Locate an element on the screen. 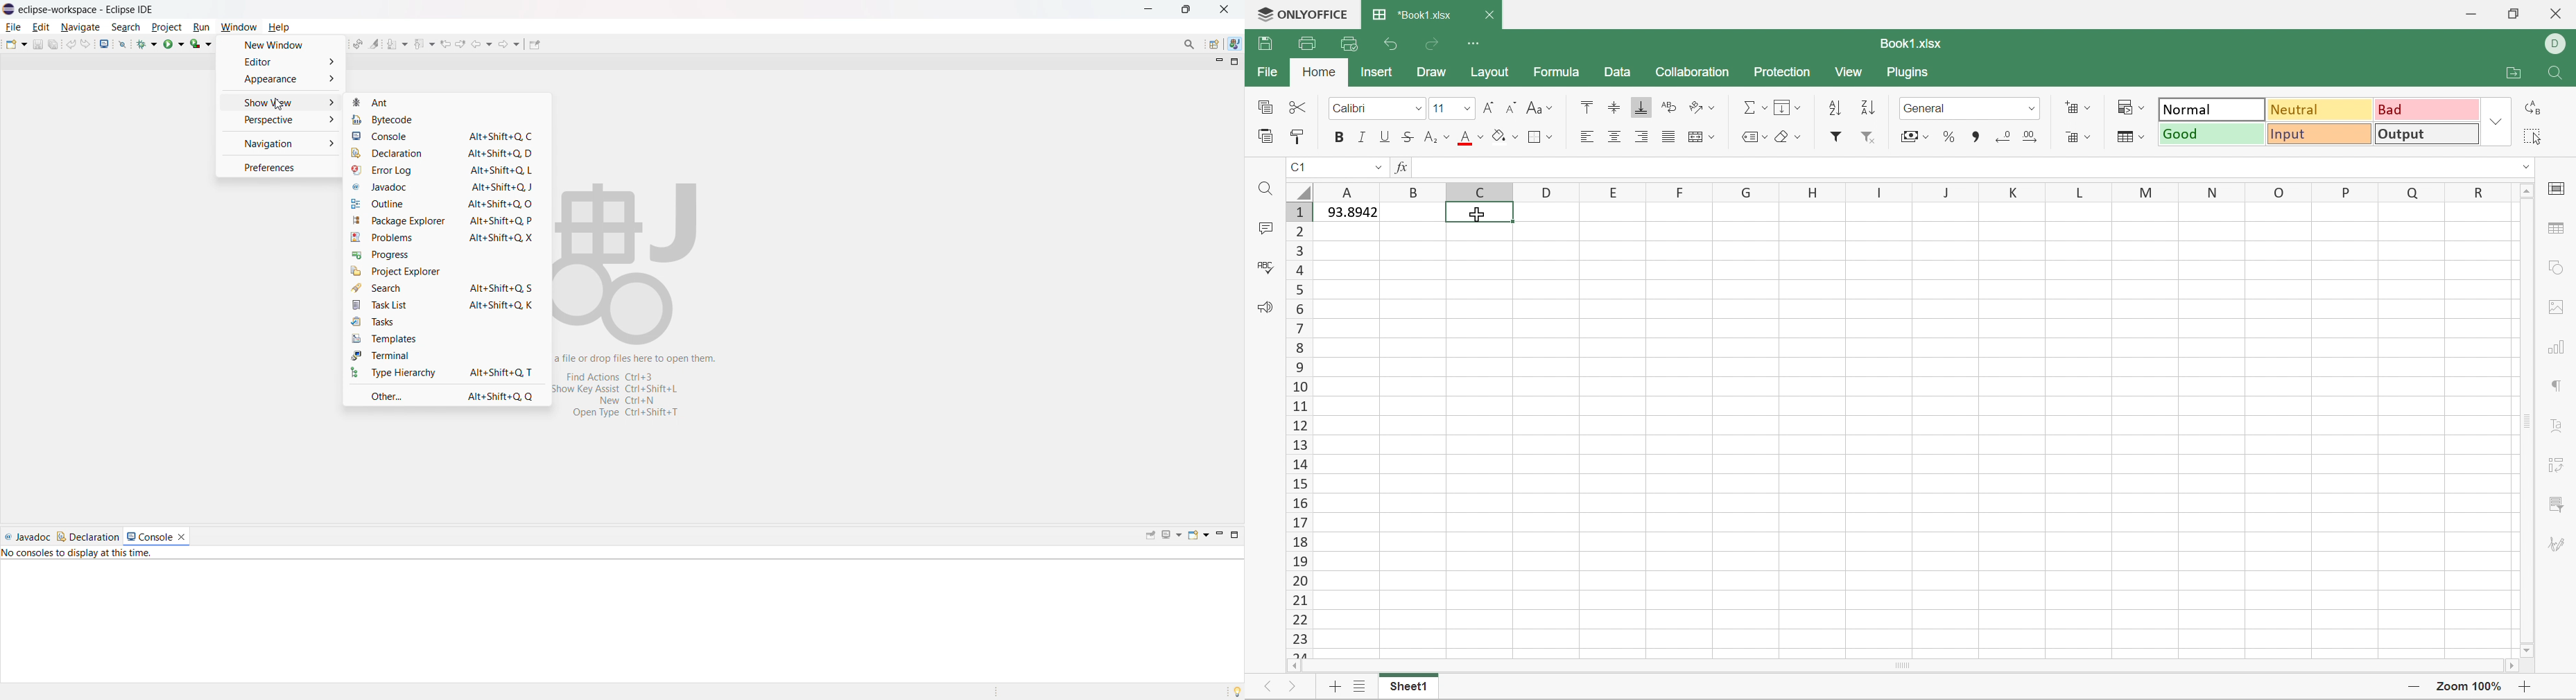  Scroll Bar is located at coordinates (1900, 667).